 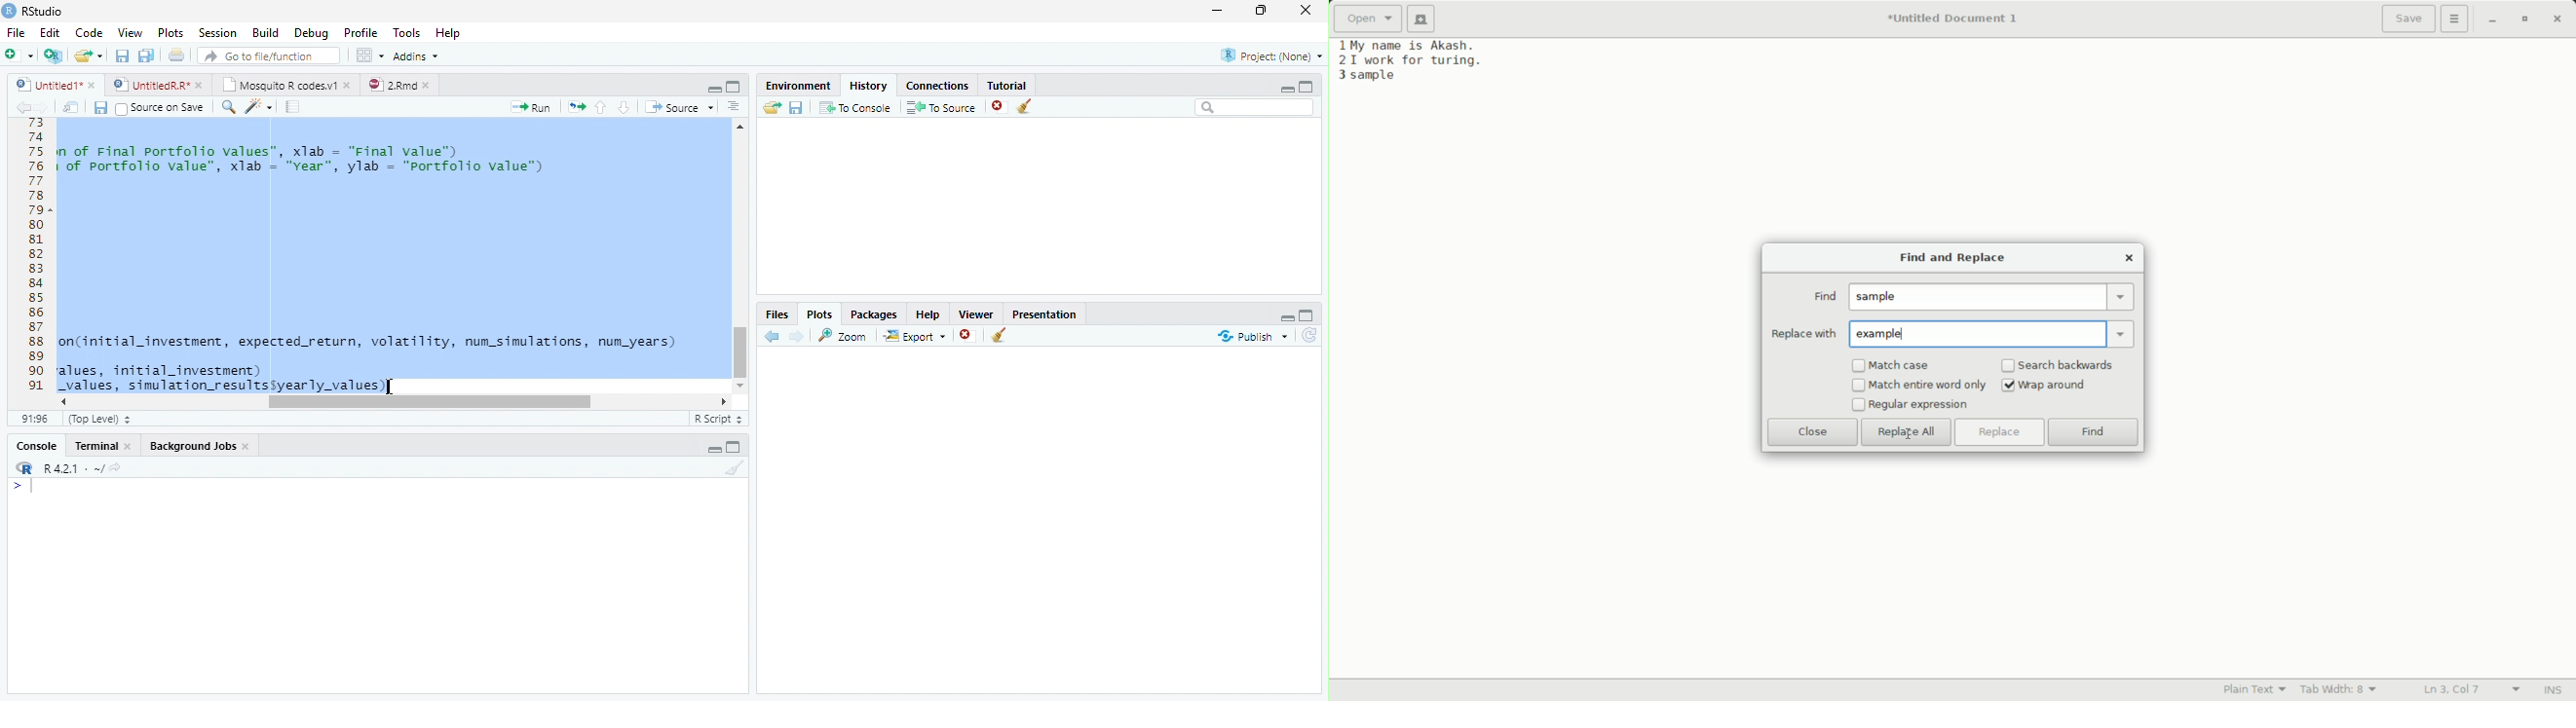 I want to click on find and replace, so click(x=1950, y=259).